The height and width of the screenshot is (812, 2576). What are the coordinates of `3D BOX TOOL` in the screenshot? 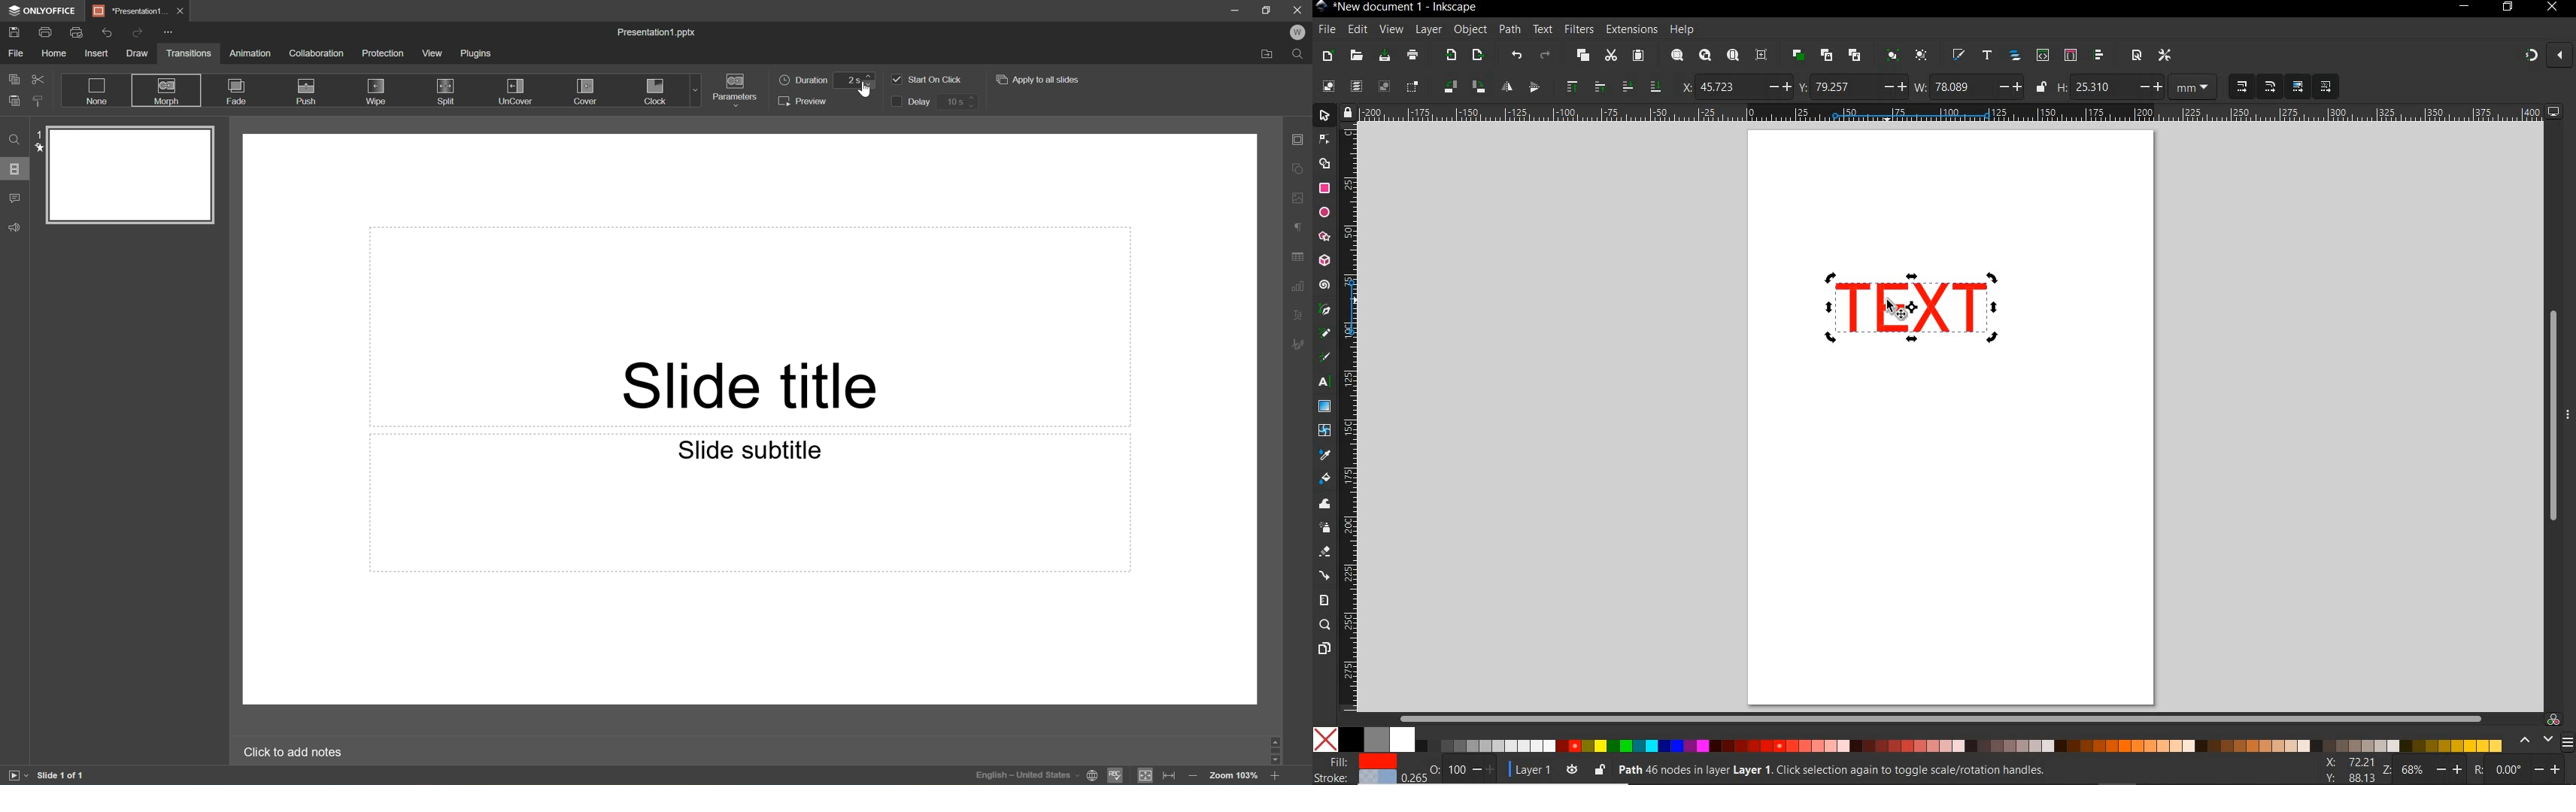 It's located at (1323, 261).